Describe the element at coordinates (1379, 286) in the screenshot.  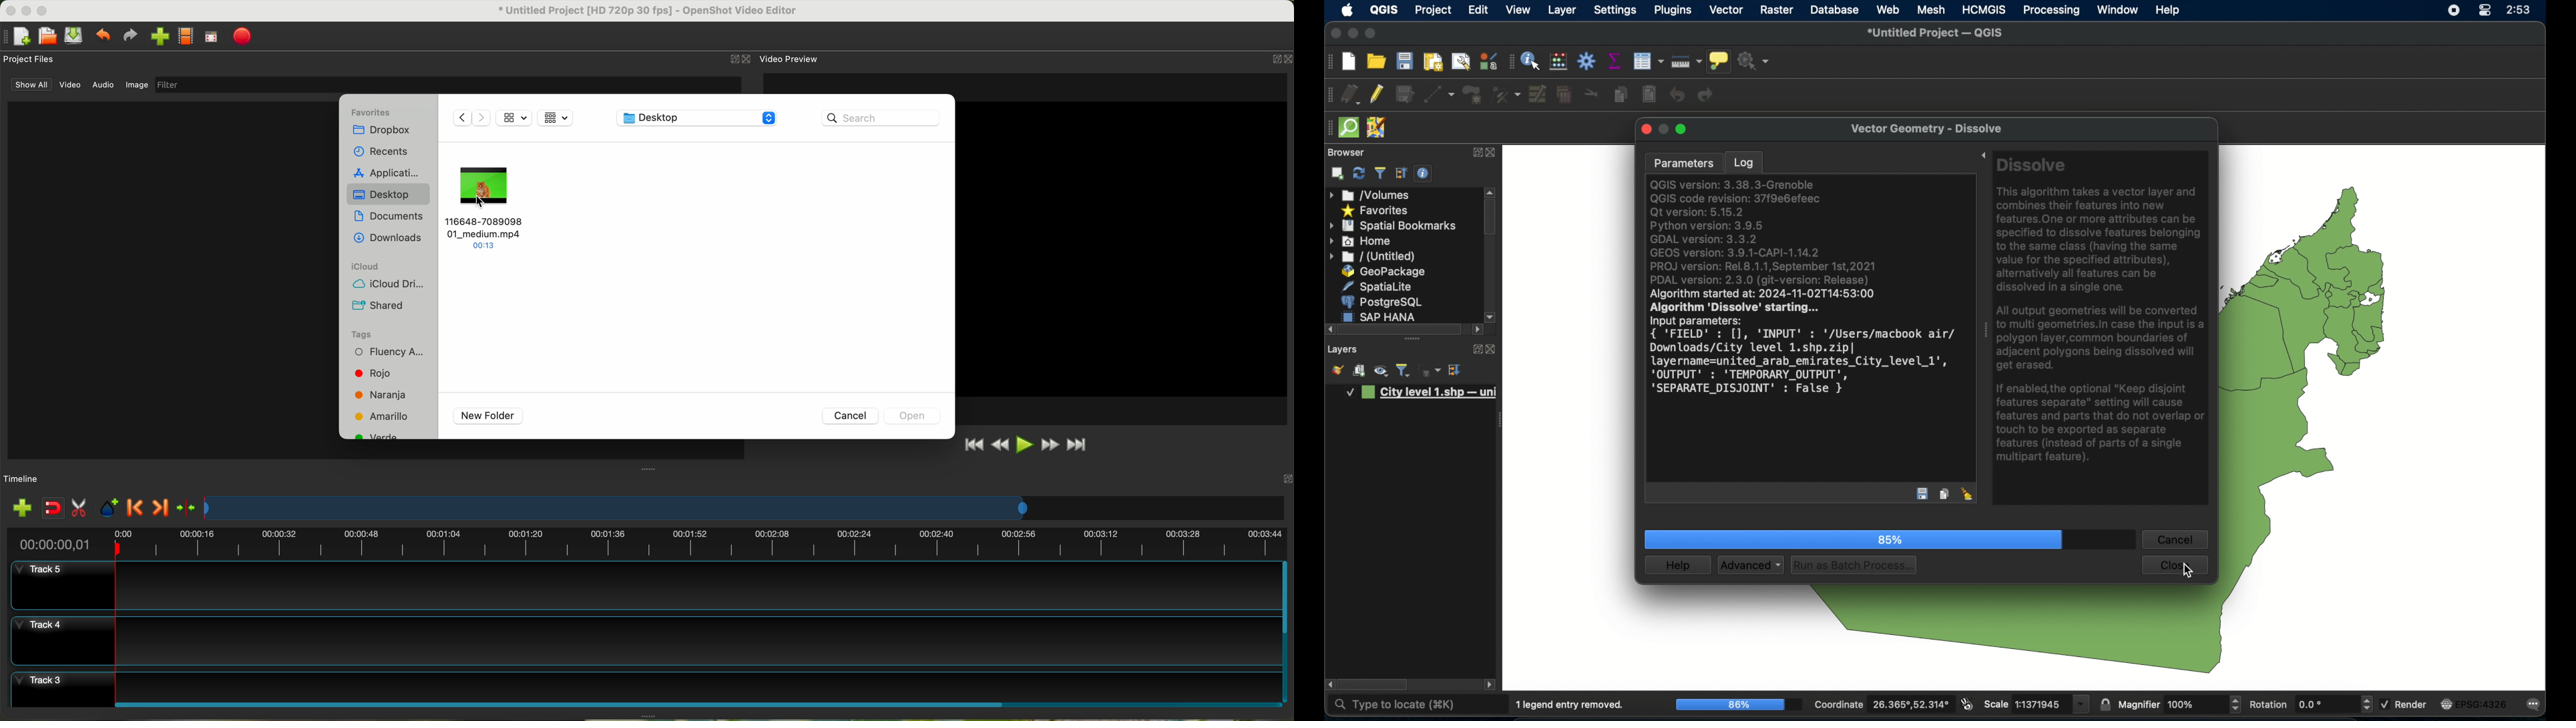
I see `spatial lite` at that location.